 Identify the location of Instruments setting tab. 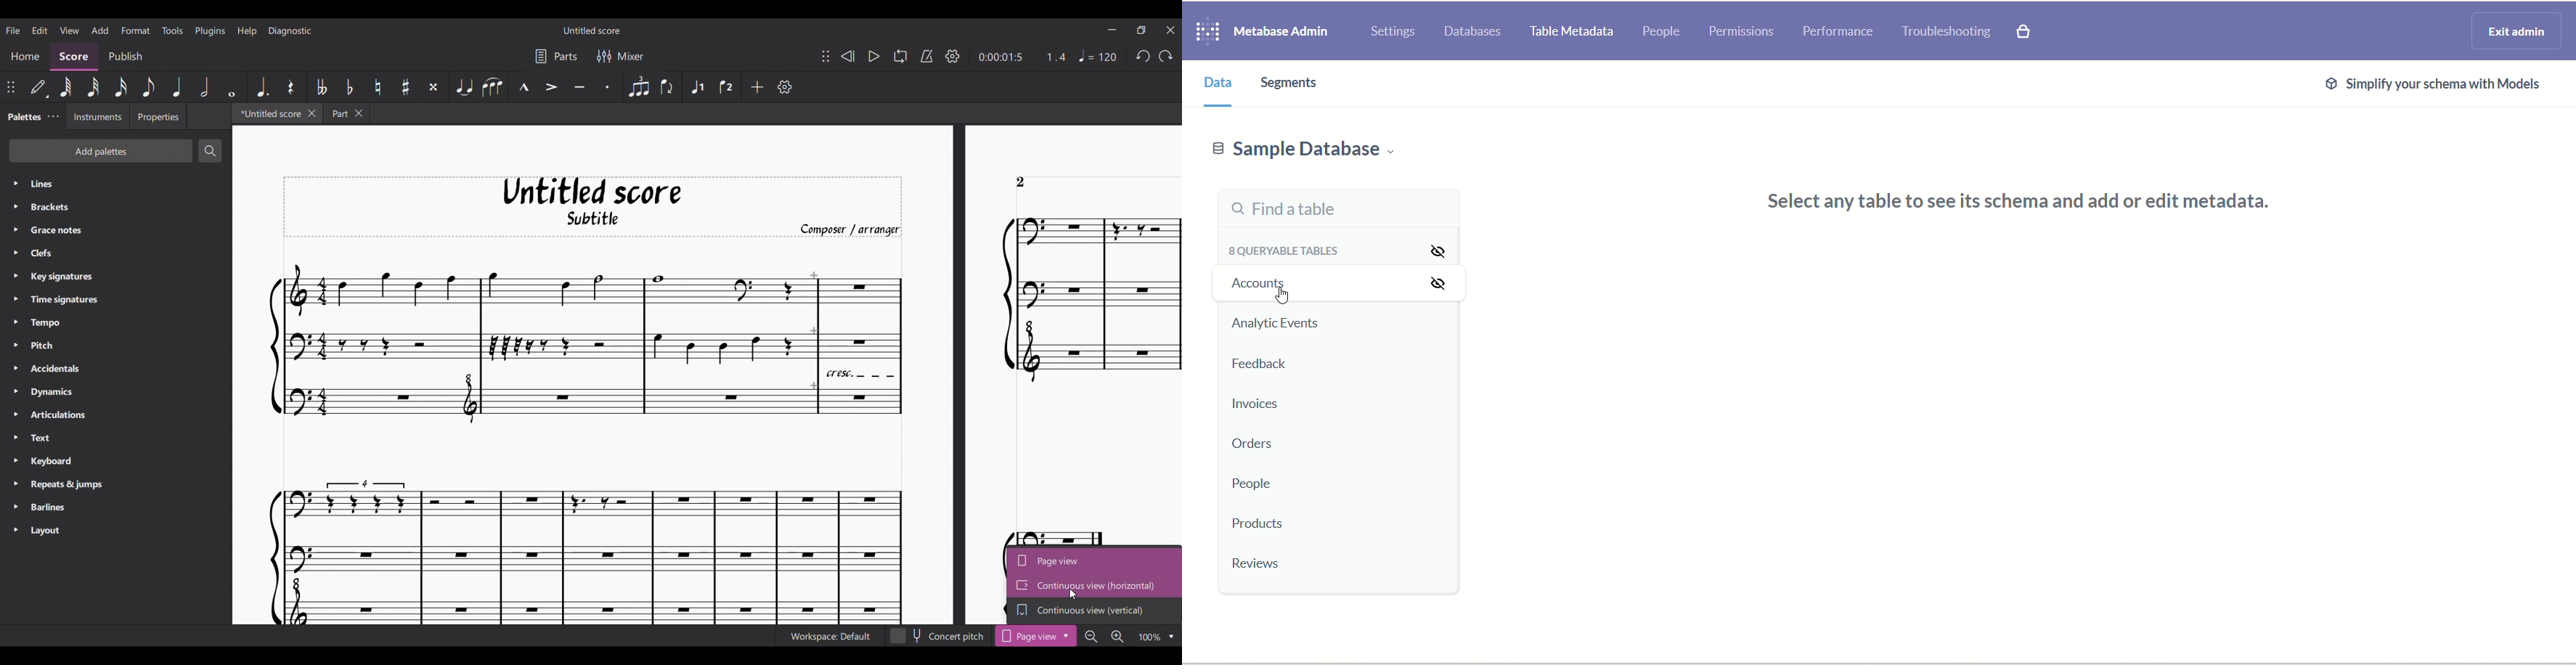
(97, 116).